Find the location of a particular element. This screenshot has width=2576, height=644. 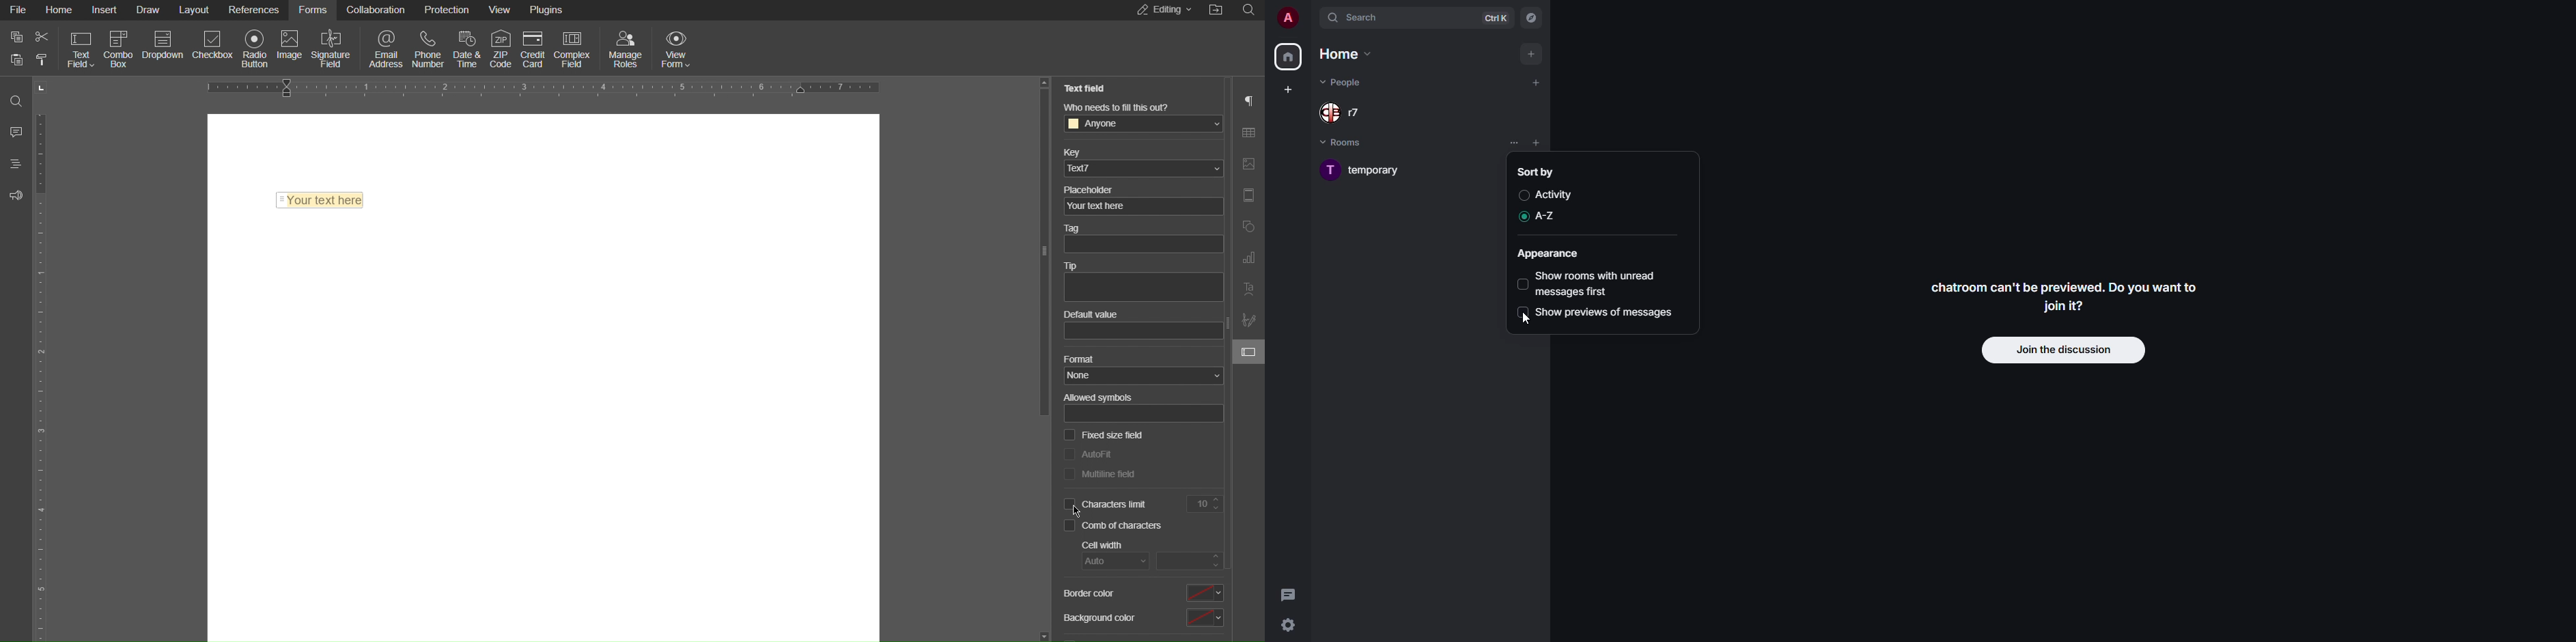

people is located at coordinates (1340, 114).